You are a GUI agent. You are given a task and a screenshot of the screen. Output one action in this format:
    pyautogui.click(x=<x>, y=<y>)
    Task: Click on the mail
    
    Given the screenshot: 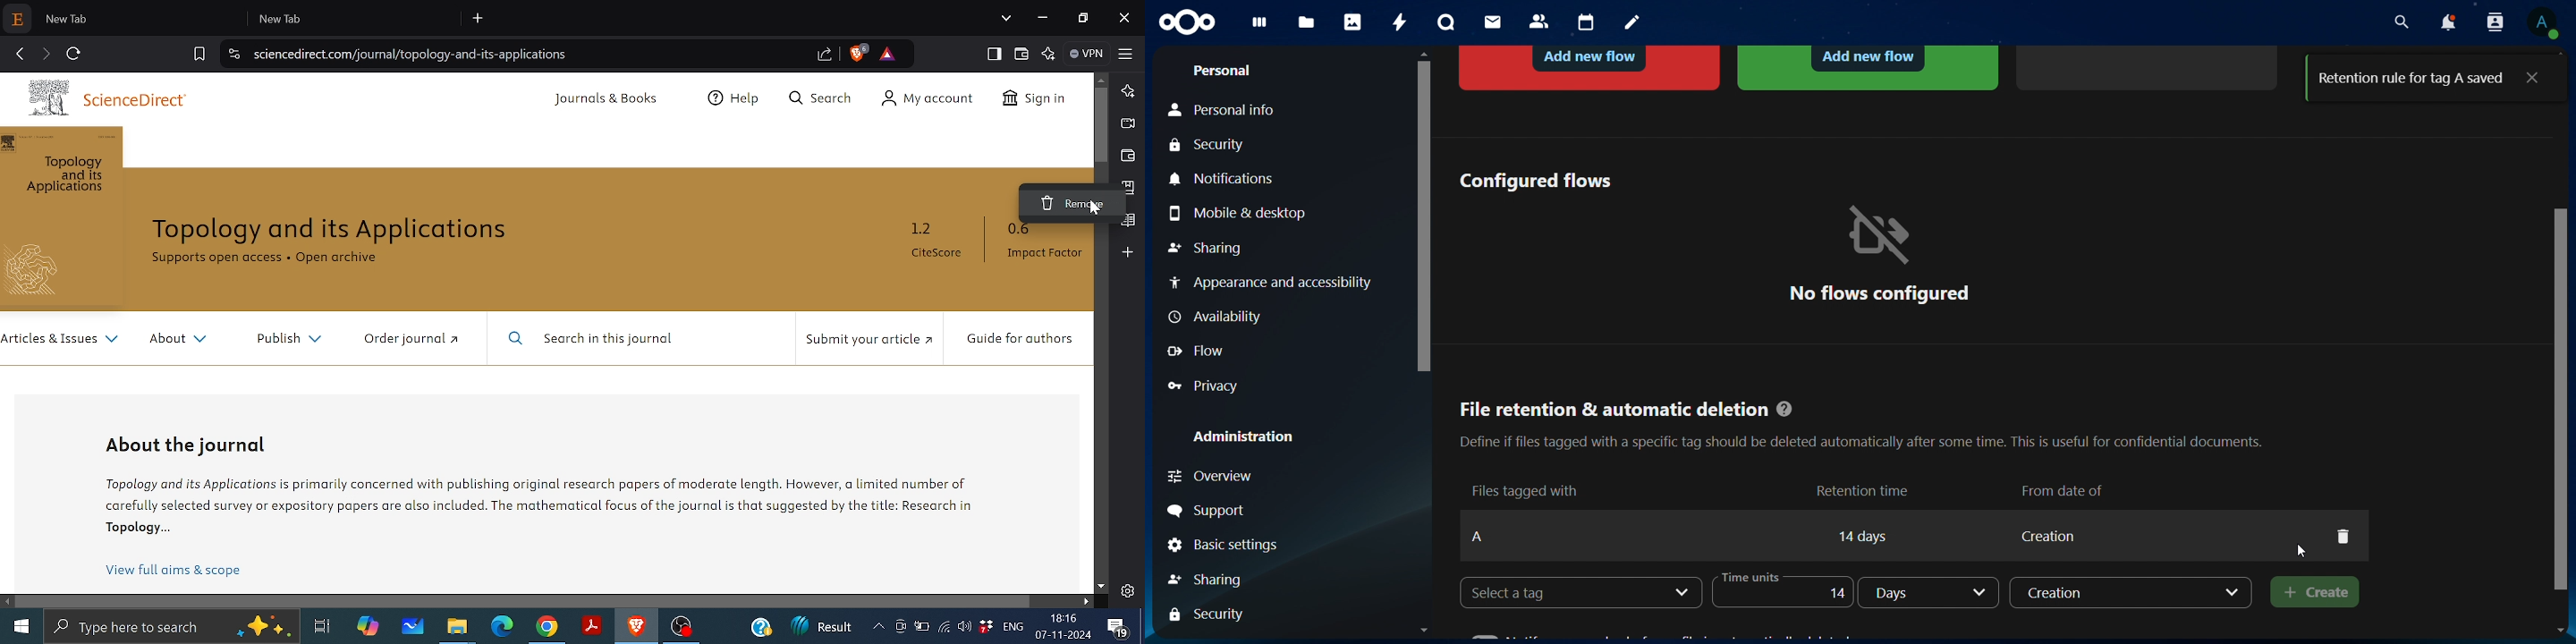 What is the action you would take?
    pyautogui.click(x=1494, y=22)
    